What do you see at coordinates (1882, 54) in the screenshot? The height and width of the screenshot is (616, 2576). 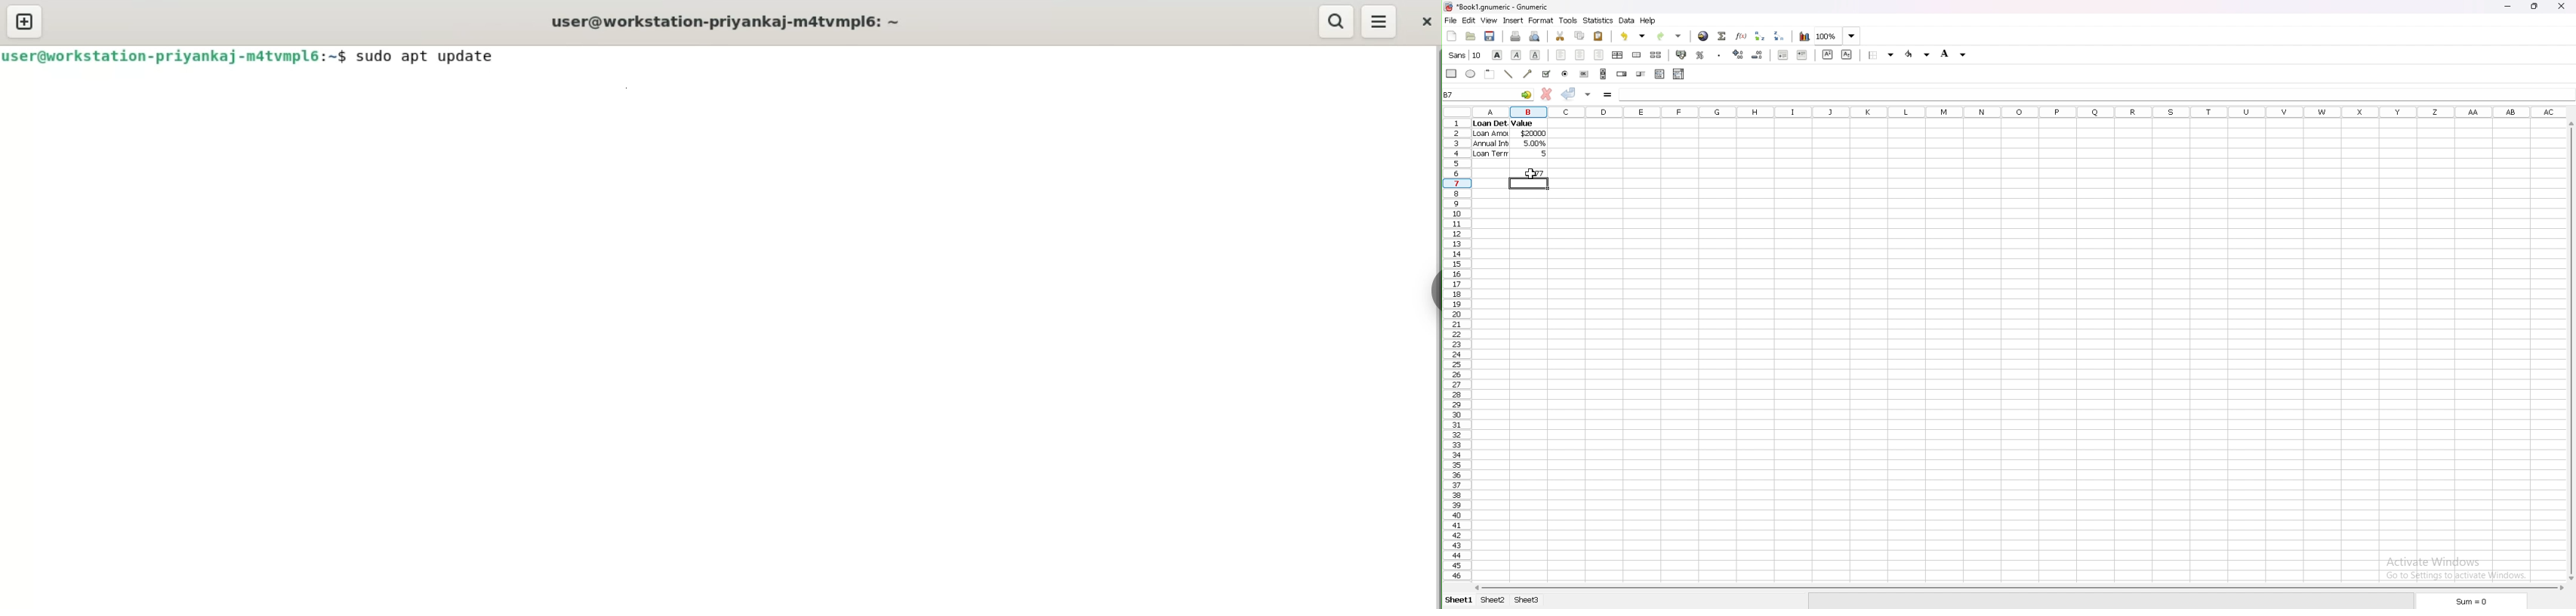 I see `border` at bounding box center [1882, 54].